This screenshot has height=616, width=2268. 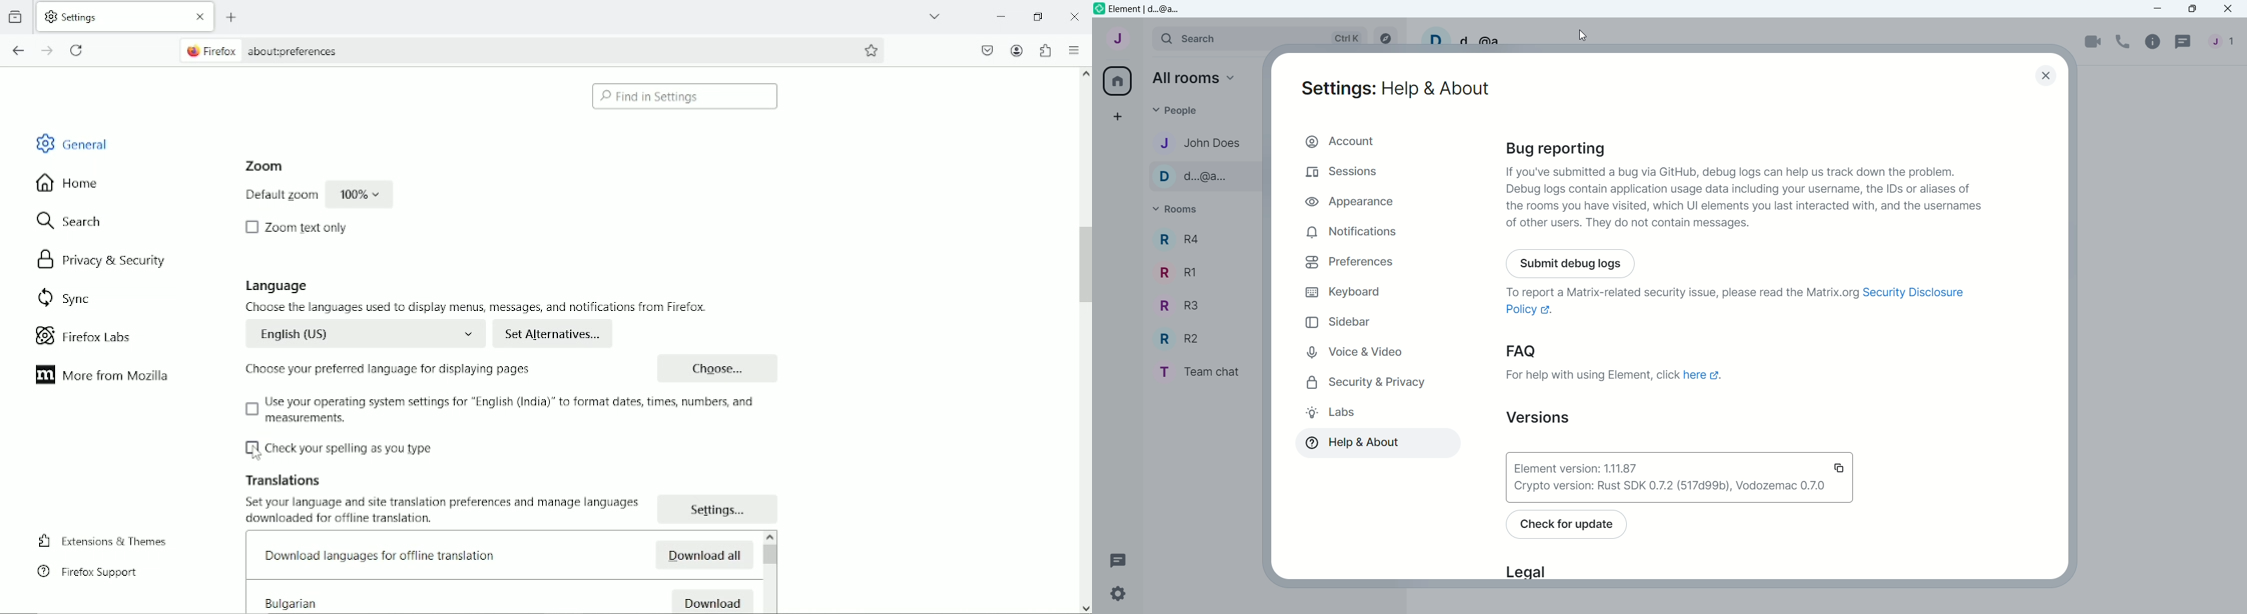 What do you see at coordinates (301, 230) in the screenshot?
I see `Zoom text only` at bounding box center [301, 230].